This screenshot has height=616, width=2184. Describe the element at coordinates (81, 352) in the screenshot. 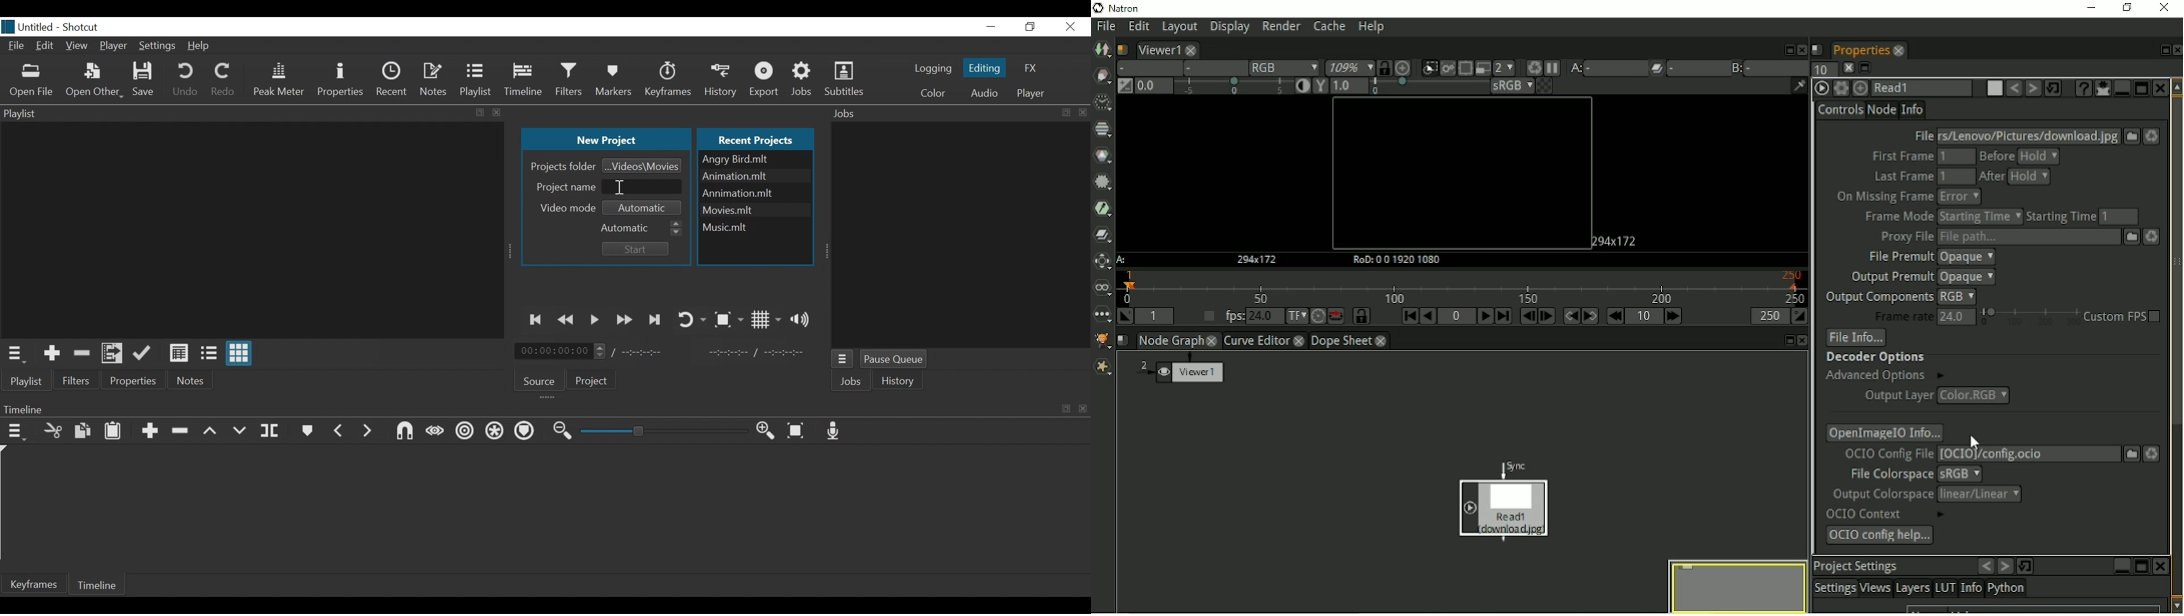

I see `Remove cut` at that location.